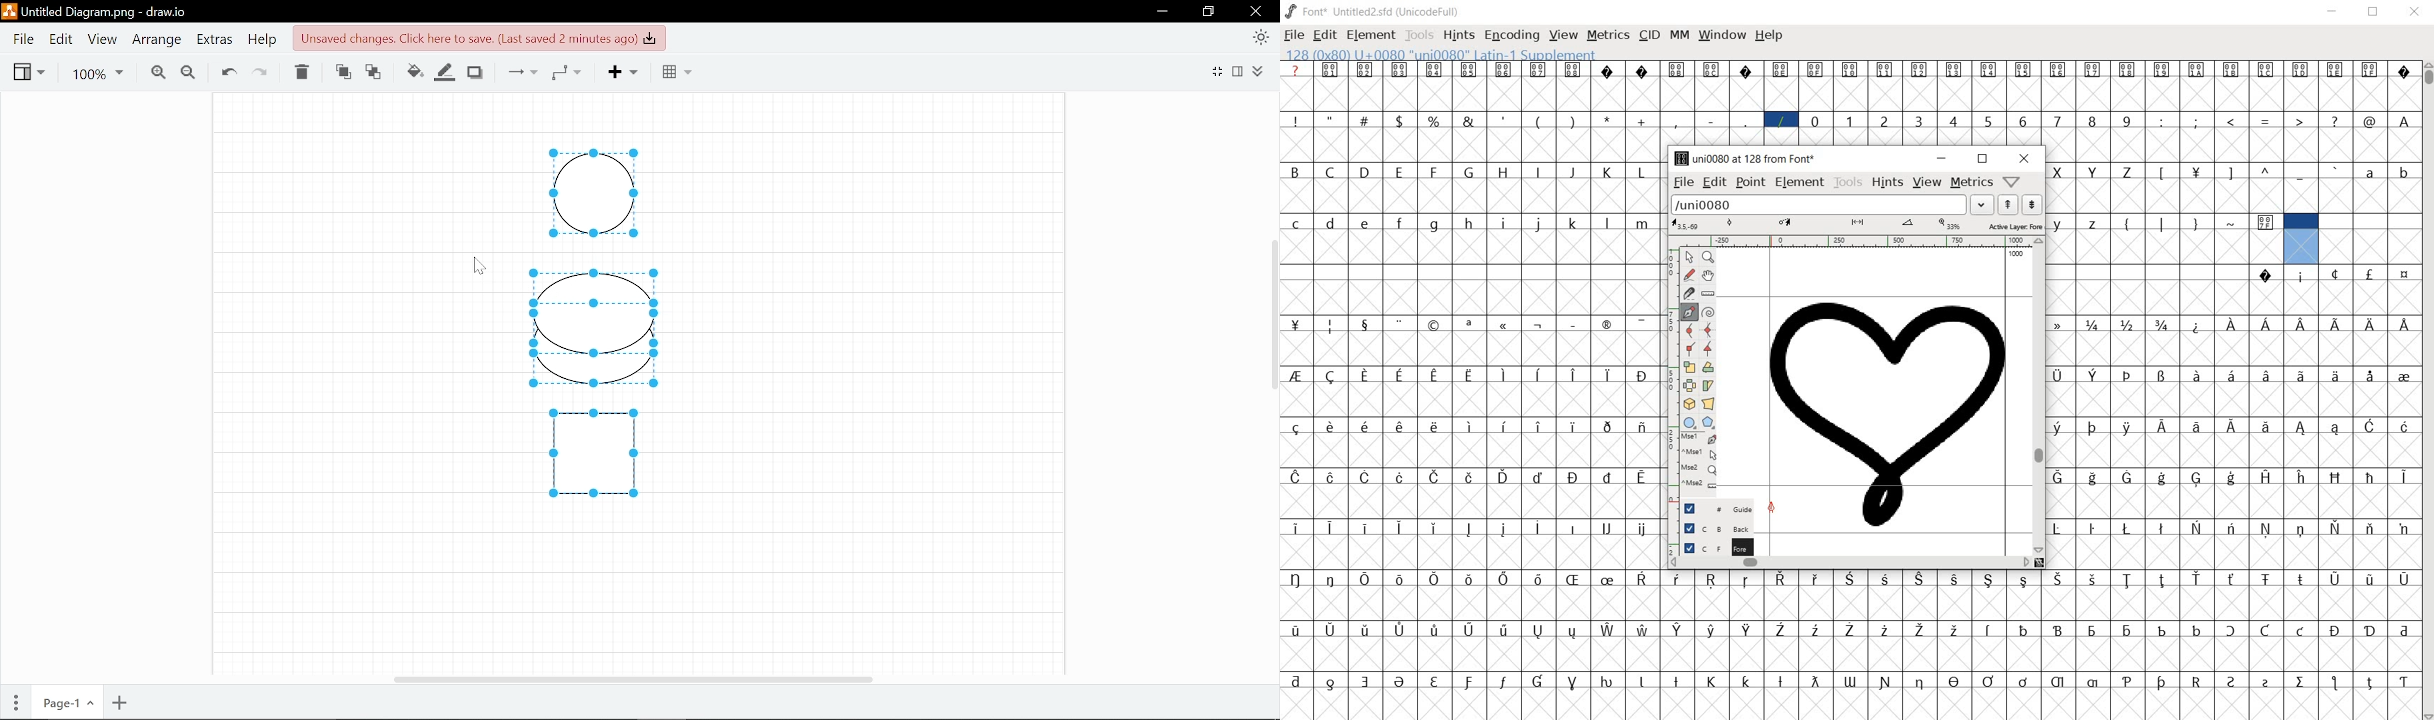 This screenshot has width=2436, height=728. Describe the element at coordinates (1849, 564) in the screenshot. I see `scrollbar` at that location.